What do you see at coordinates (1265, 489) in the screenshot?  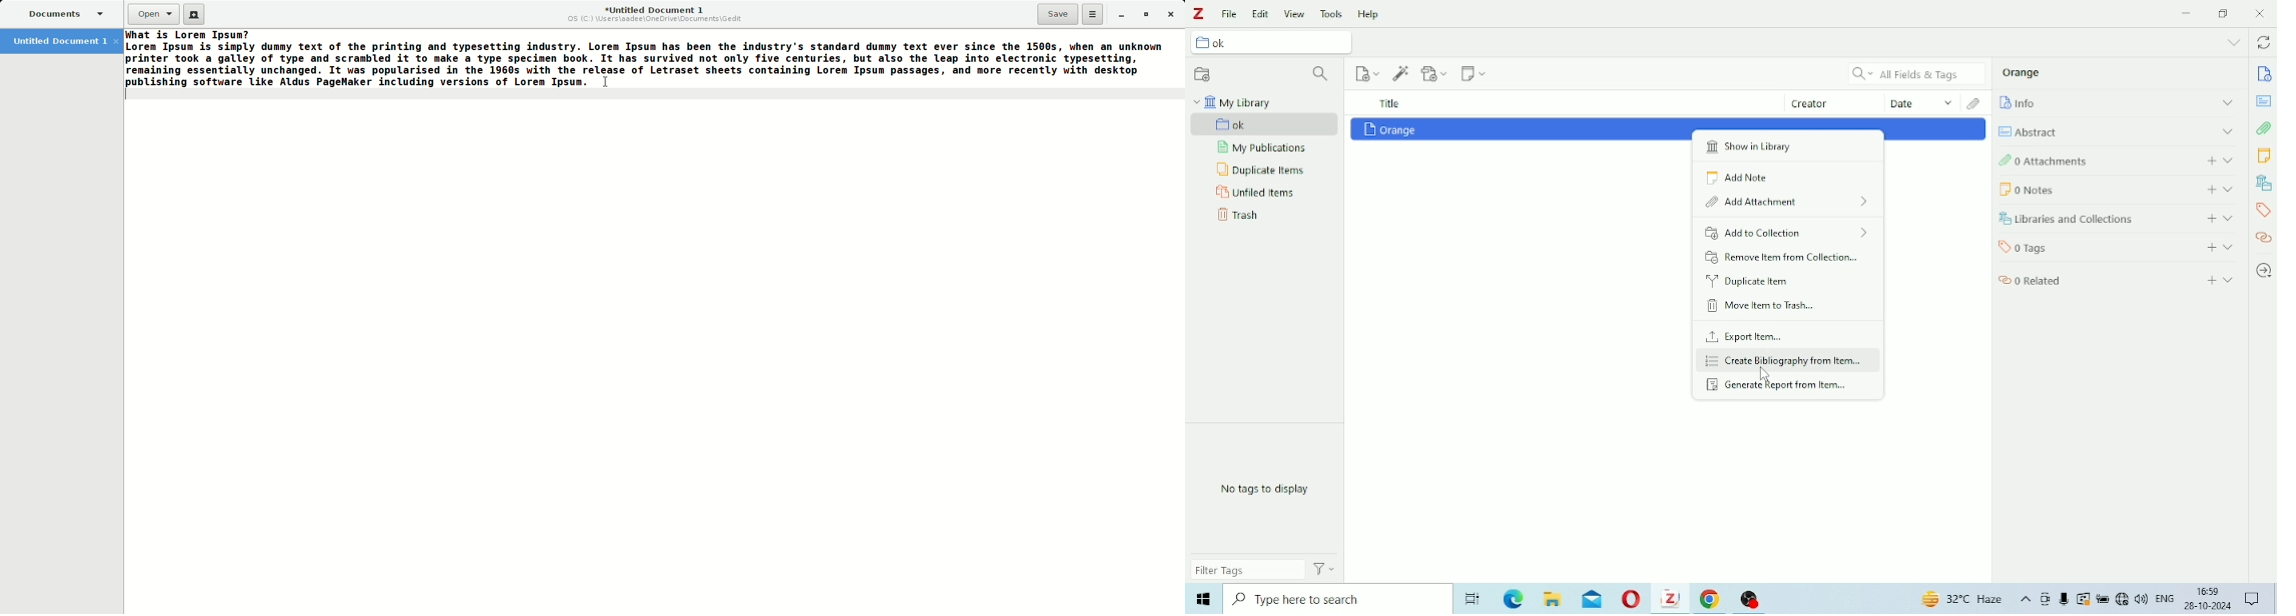 I see `No tags to display` at bounding box center [1265, 489].